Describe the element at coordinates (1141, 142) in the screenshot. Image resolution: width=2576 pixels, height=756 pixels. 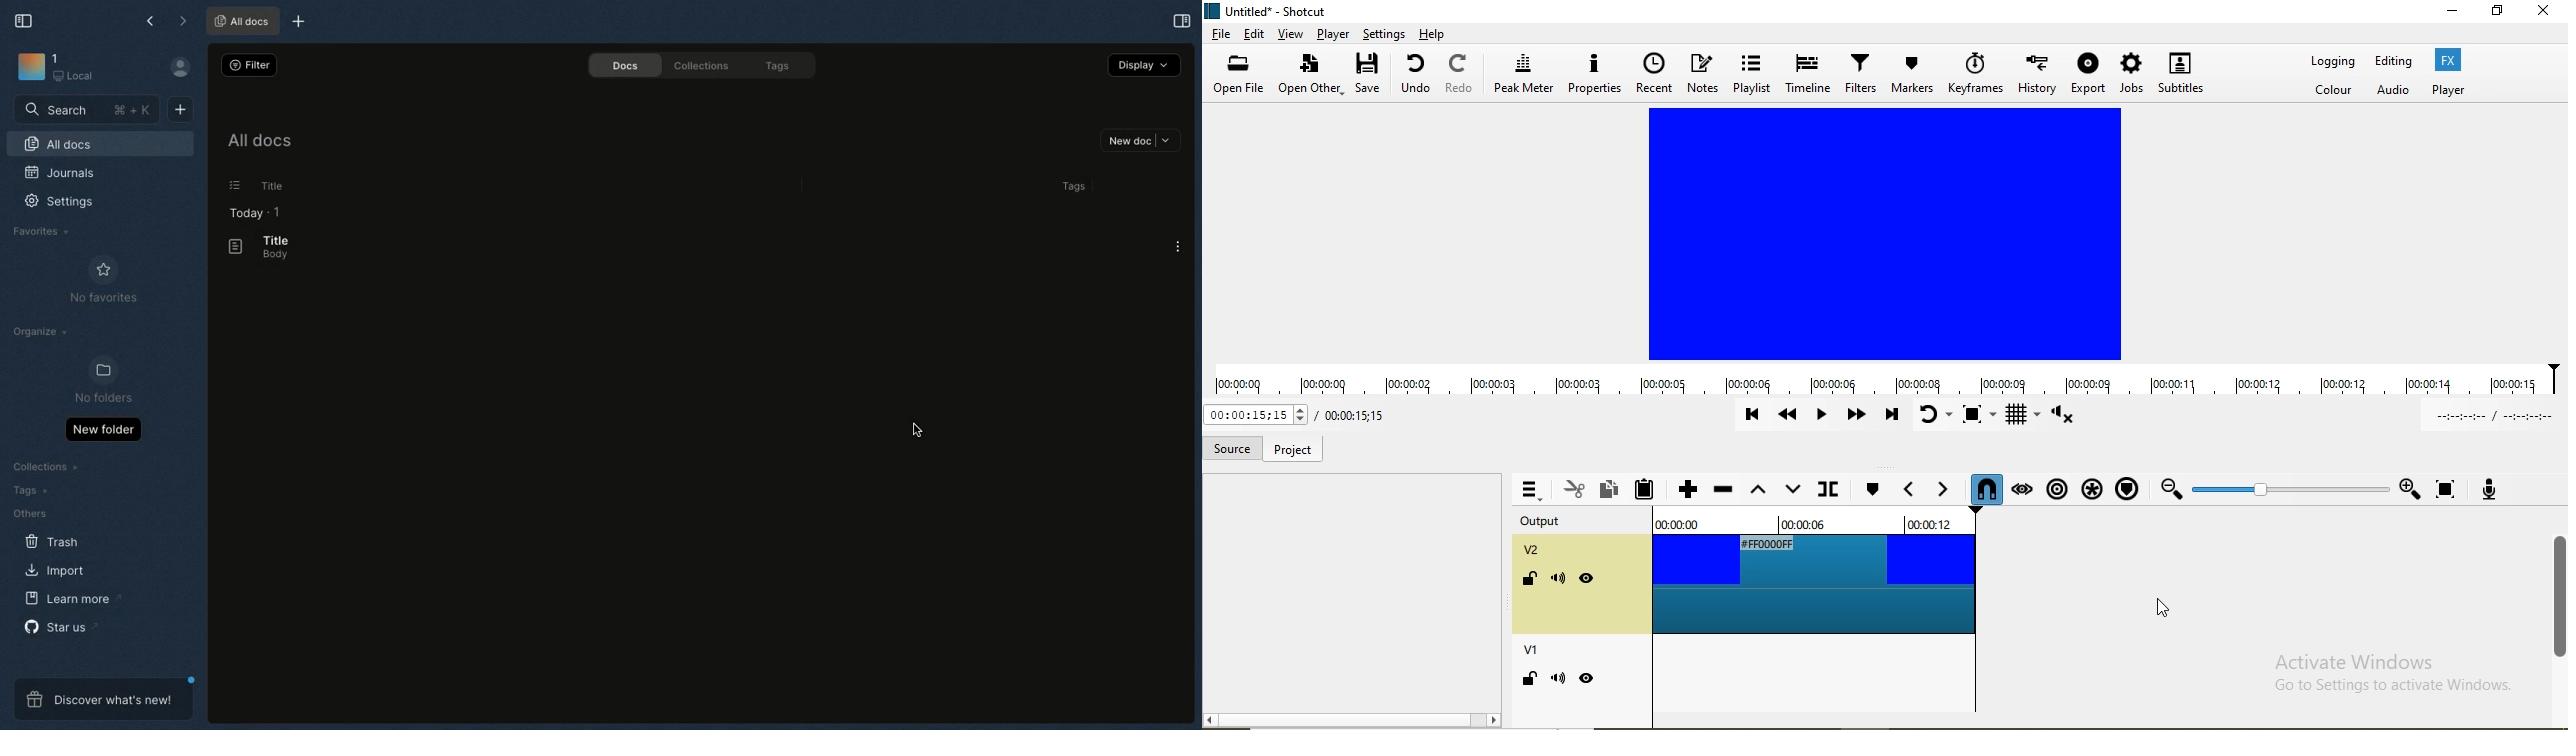
I see `New doc` at that location.